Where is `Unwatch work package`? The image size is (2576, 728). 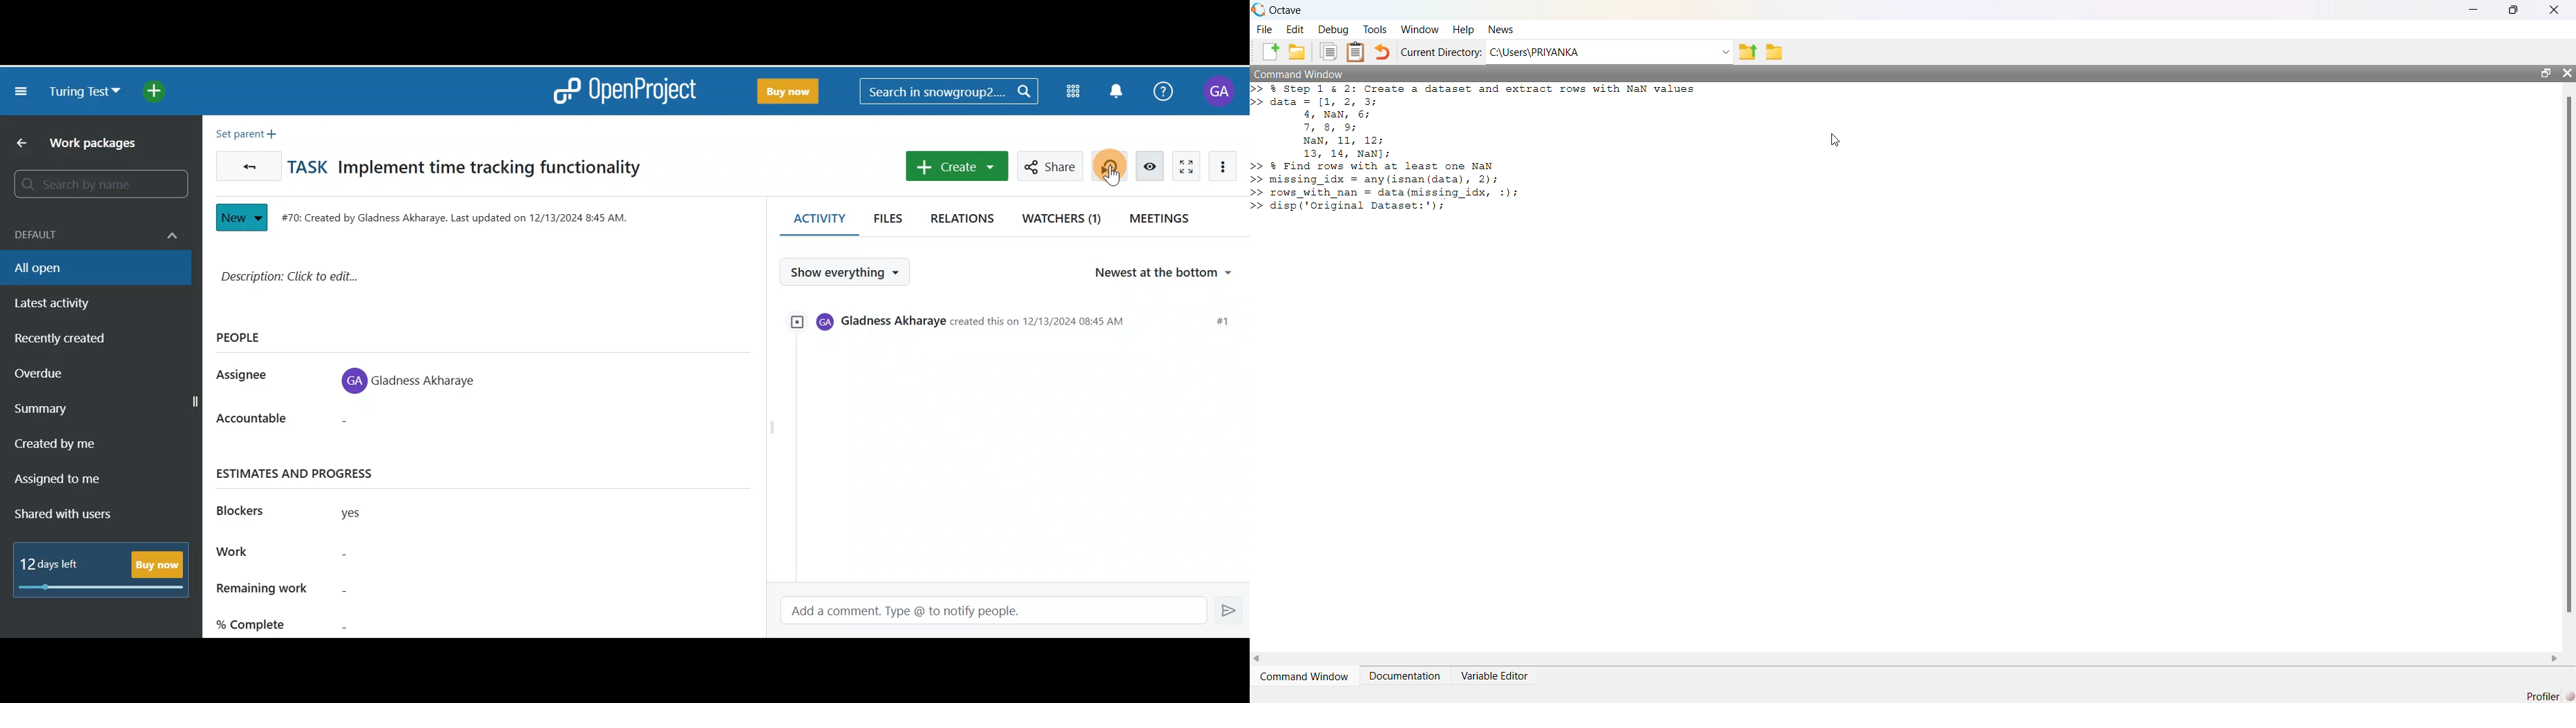 Unwatch work package is located at coordinates (1150, 165).